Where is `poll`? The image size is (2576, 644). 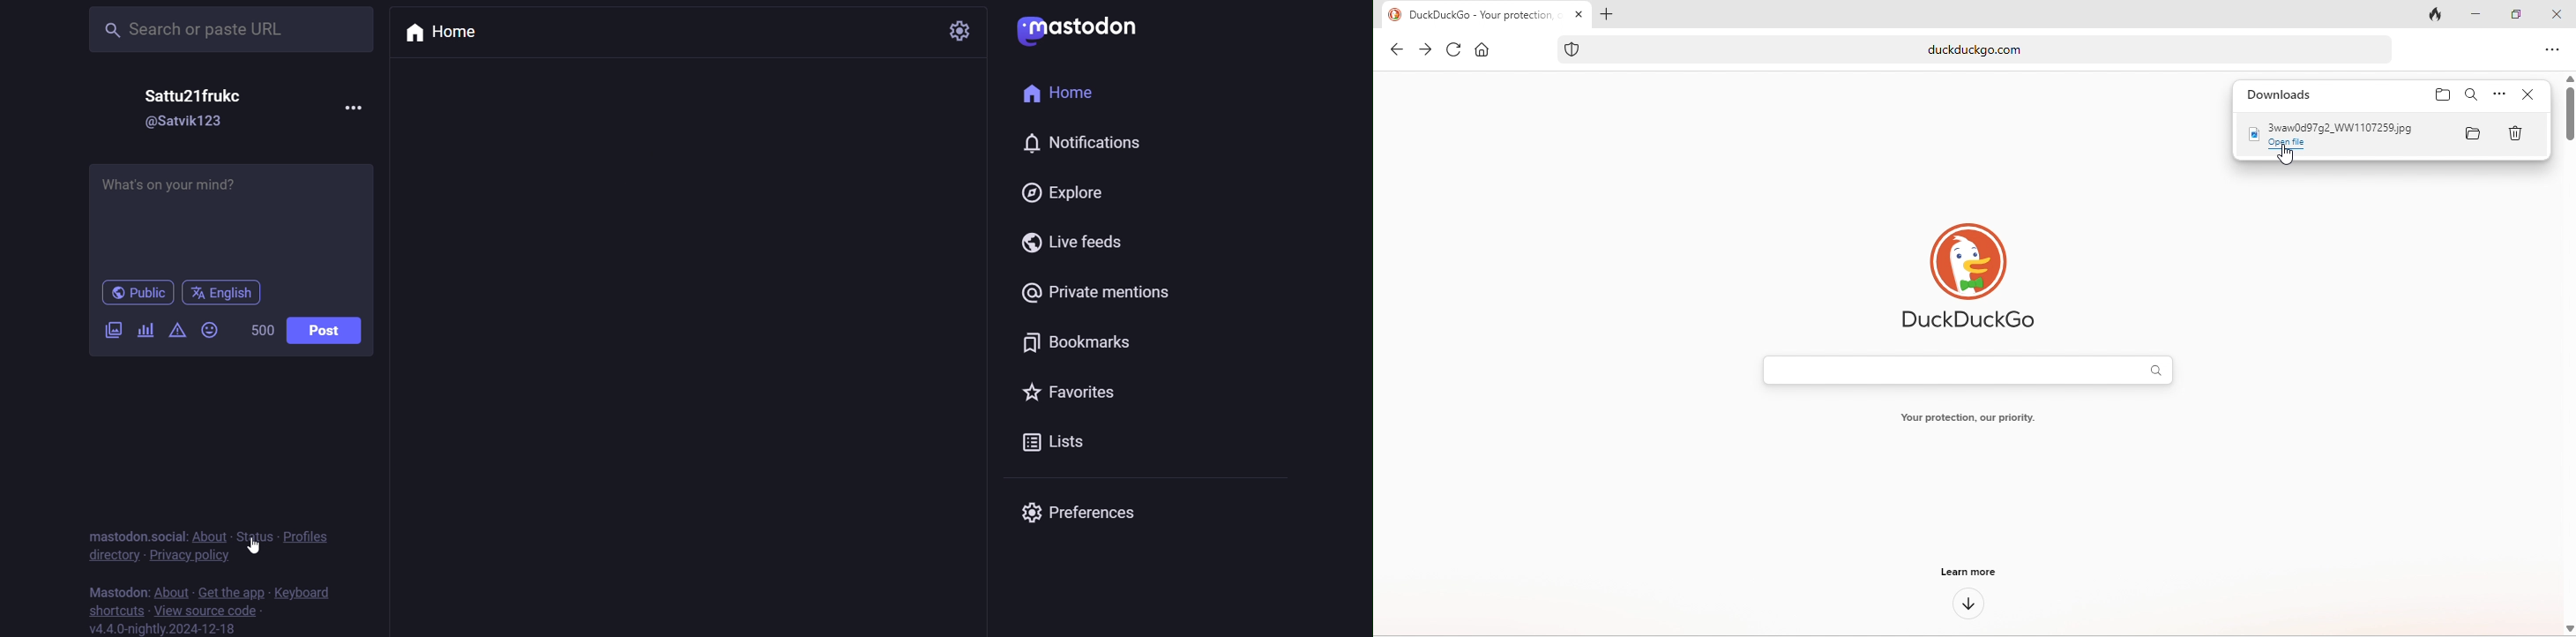 poll is located at coordinates (142, 330).